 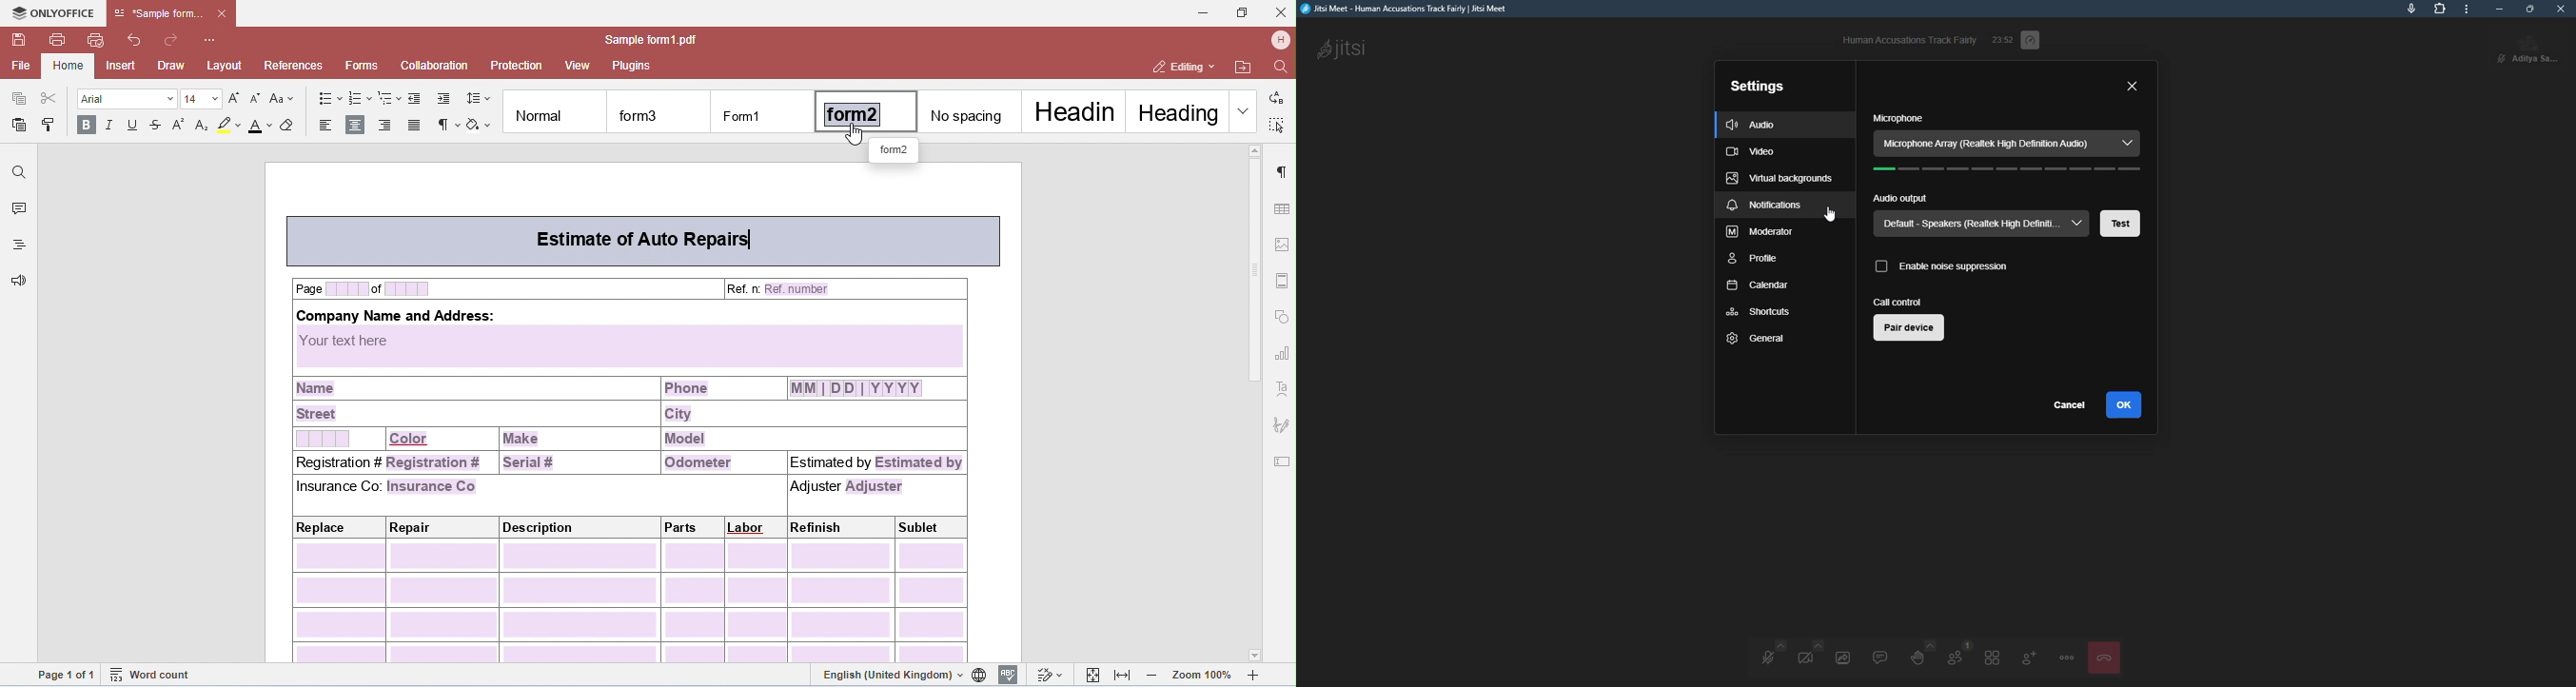 What do you see at coordinates (2067, 659) in the screenshot?
I see `more actions` at bounding box center [2067, 659].